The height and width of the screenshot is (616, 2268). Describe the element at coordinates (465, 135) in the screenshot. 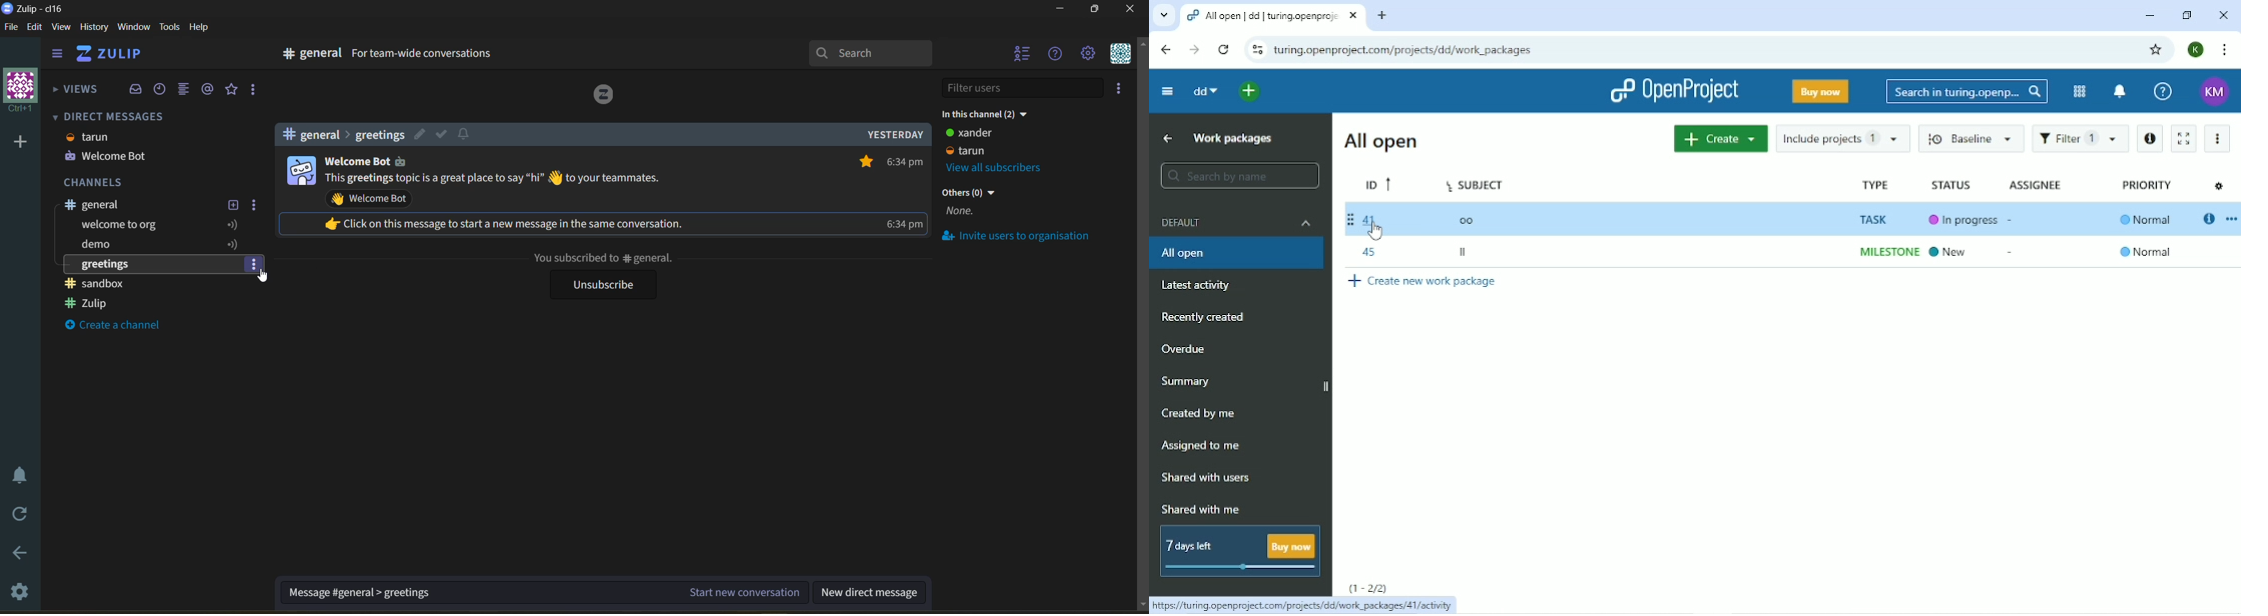

I see `notify` at that location.